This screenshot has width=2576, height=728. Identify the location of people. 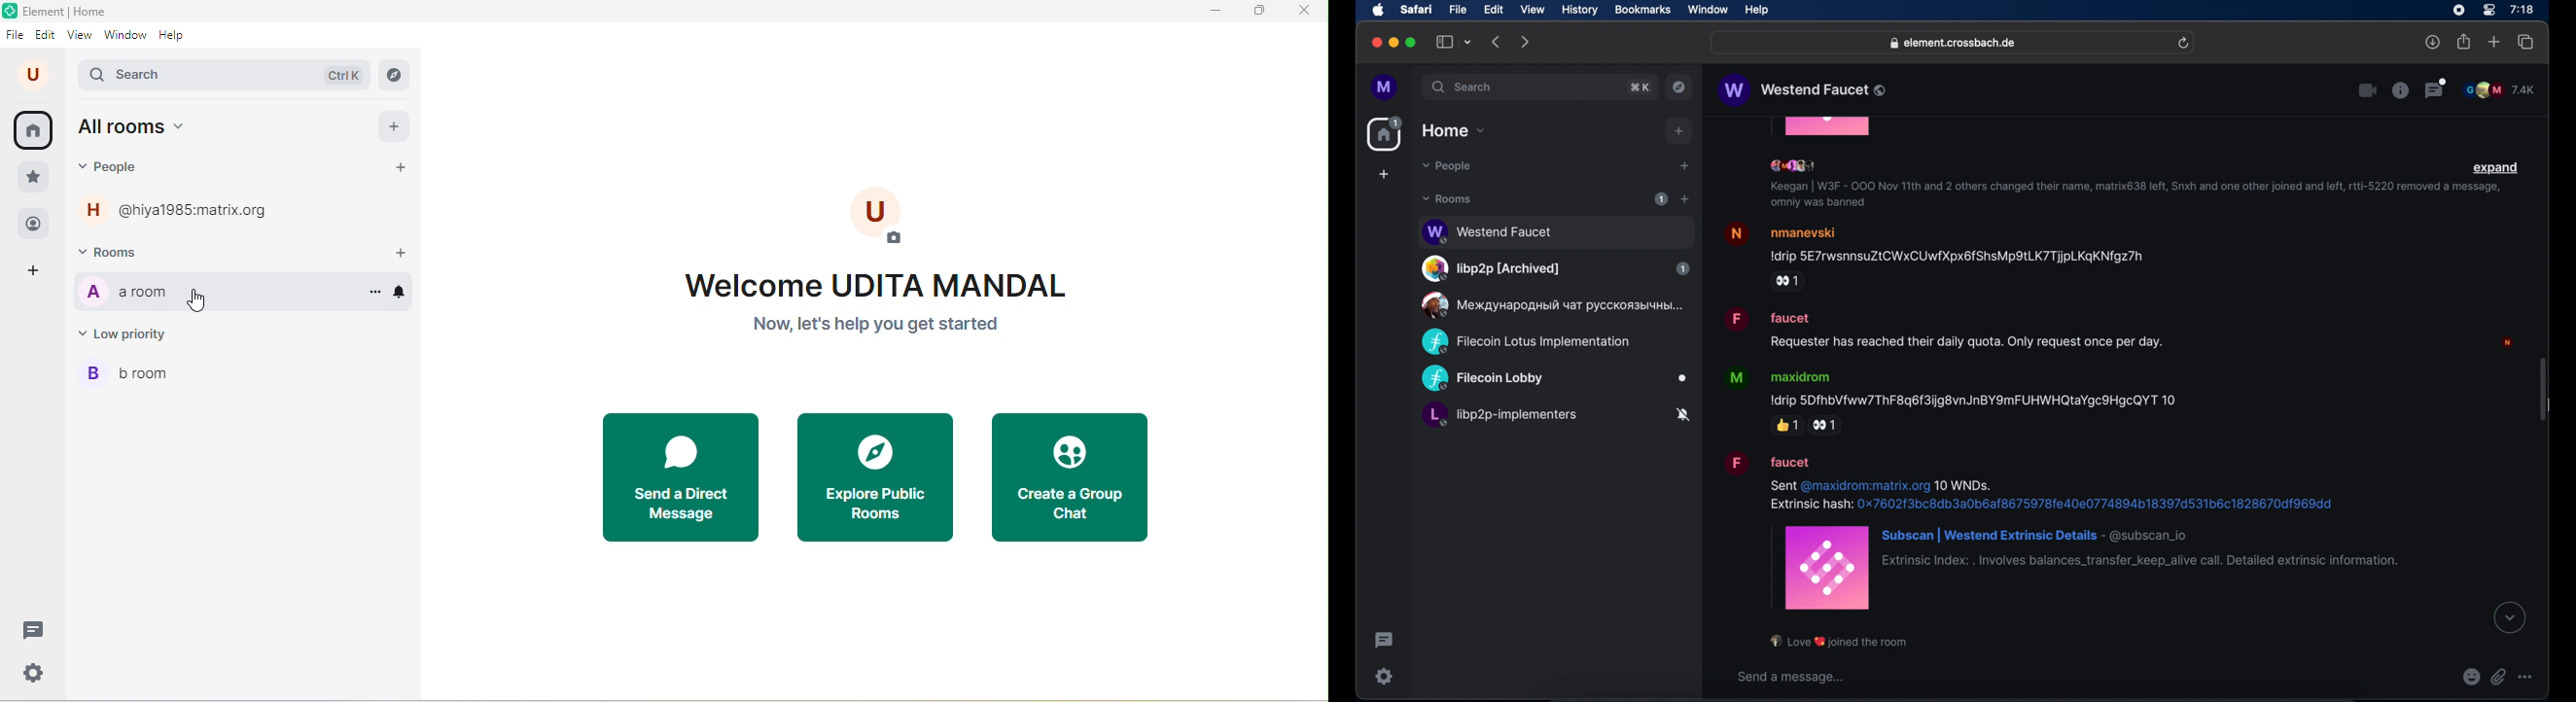
(122, 168).